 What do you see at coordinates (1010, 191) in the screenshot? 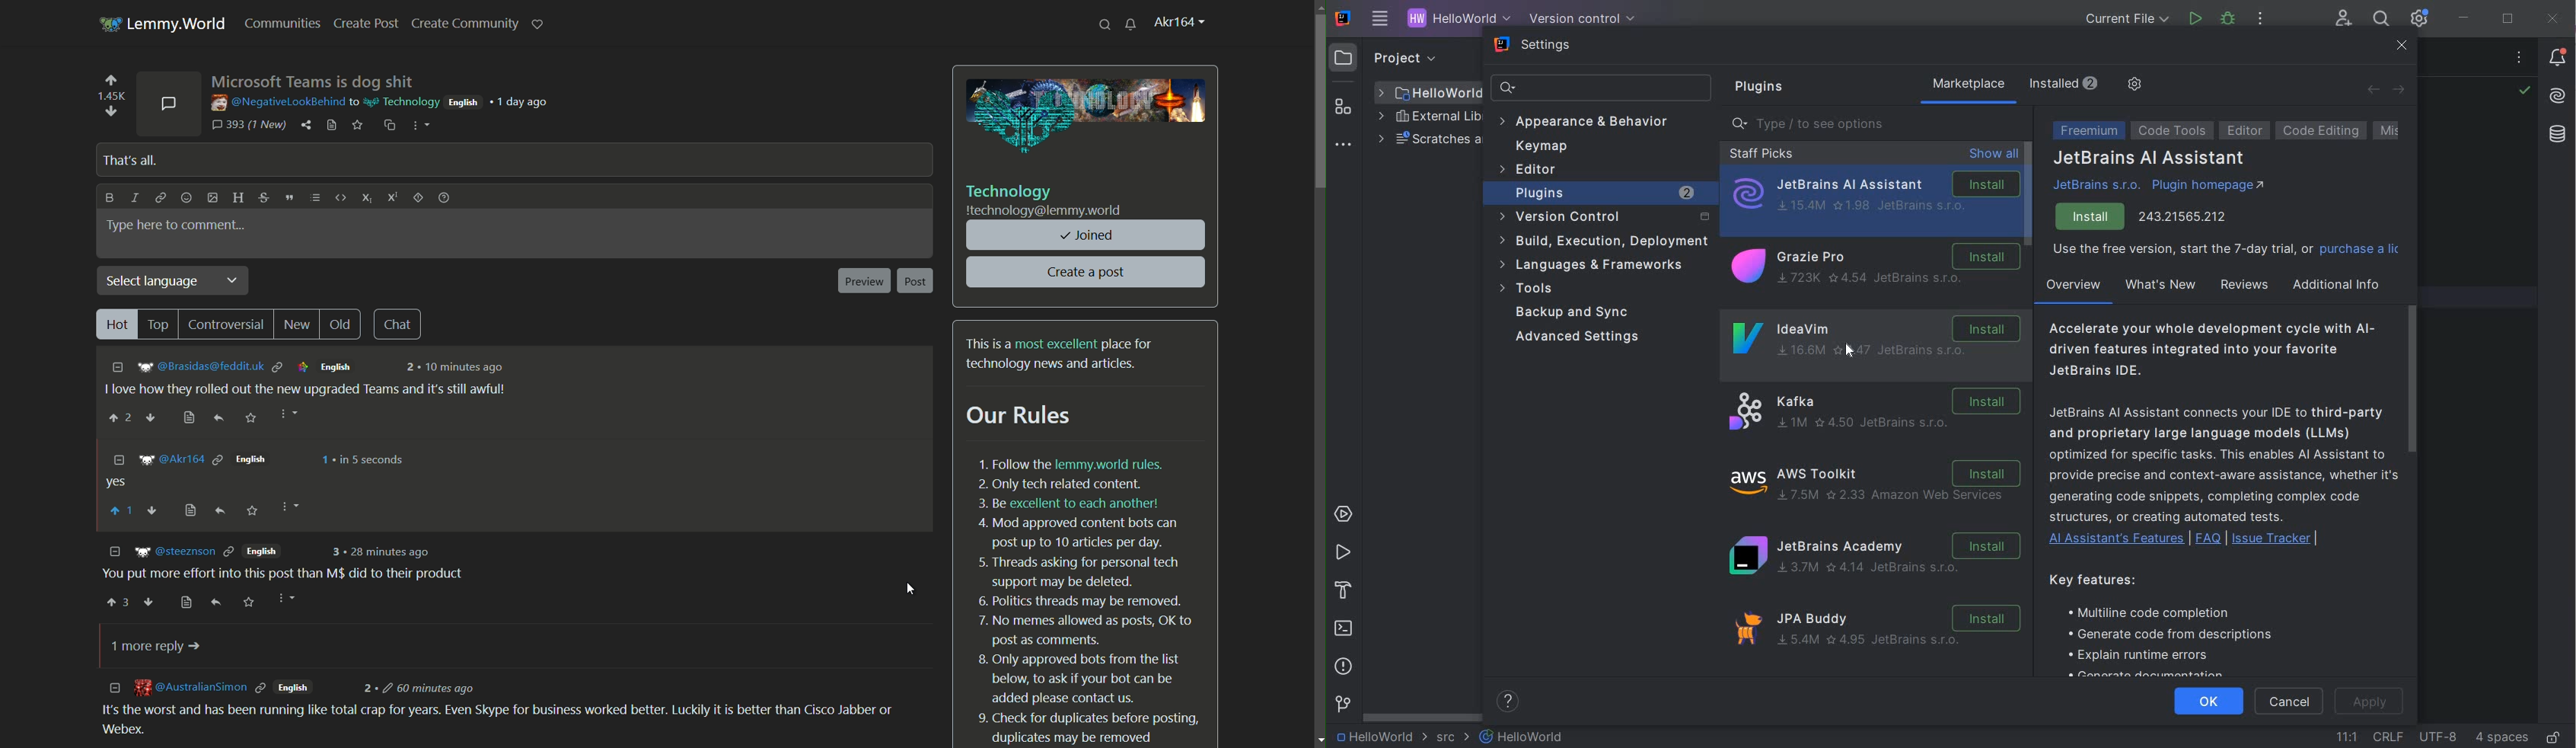
I see `community name` at bounding box center [1010, 191].